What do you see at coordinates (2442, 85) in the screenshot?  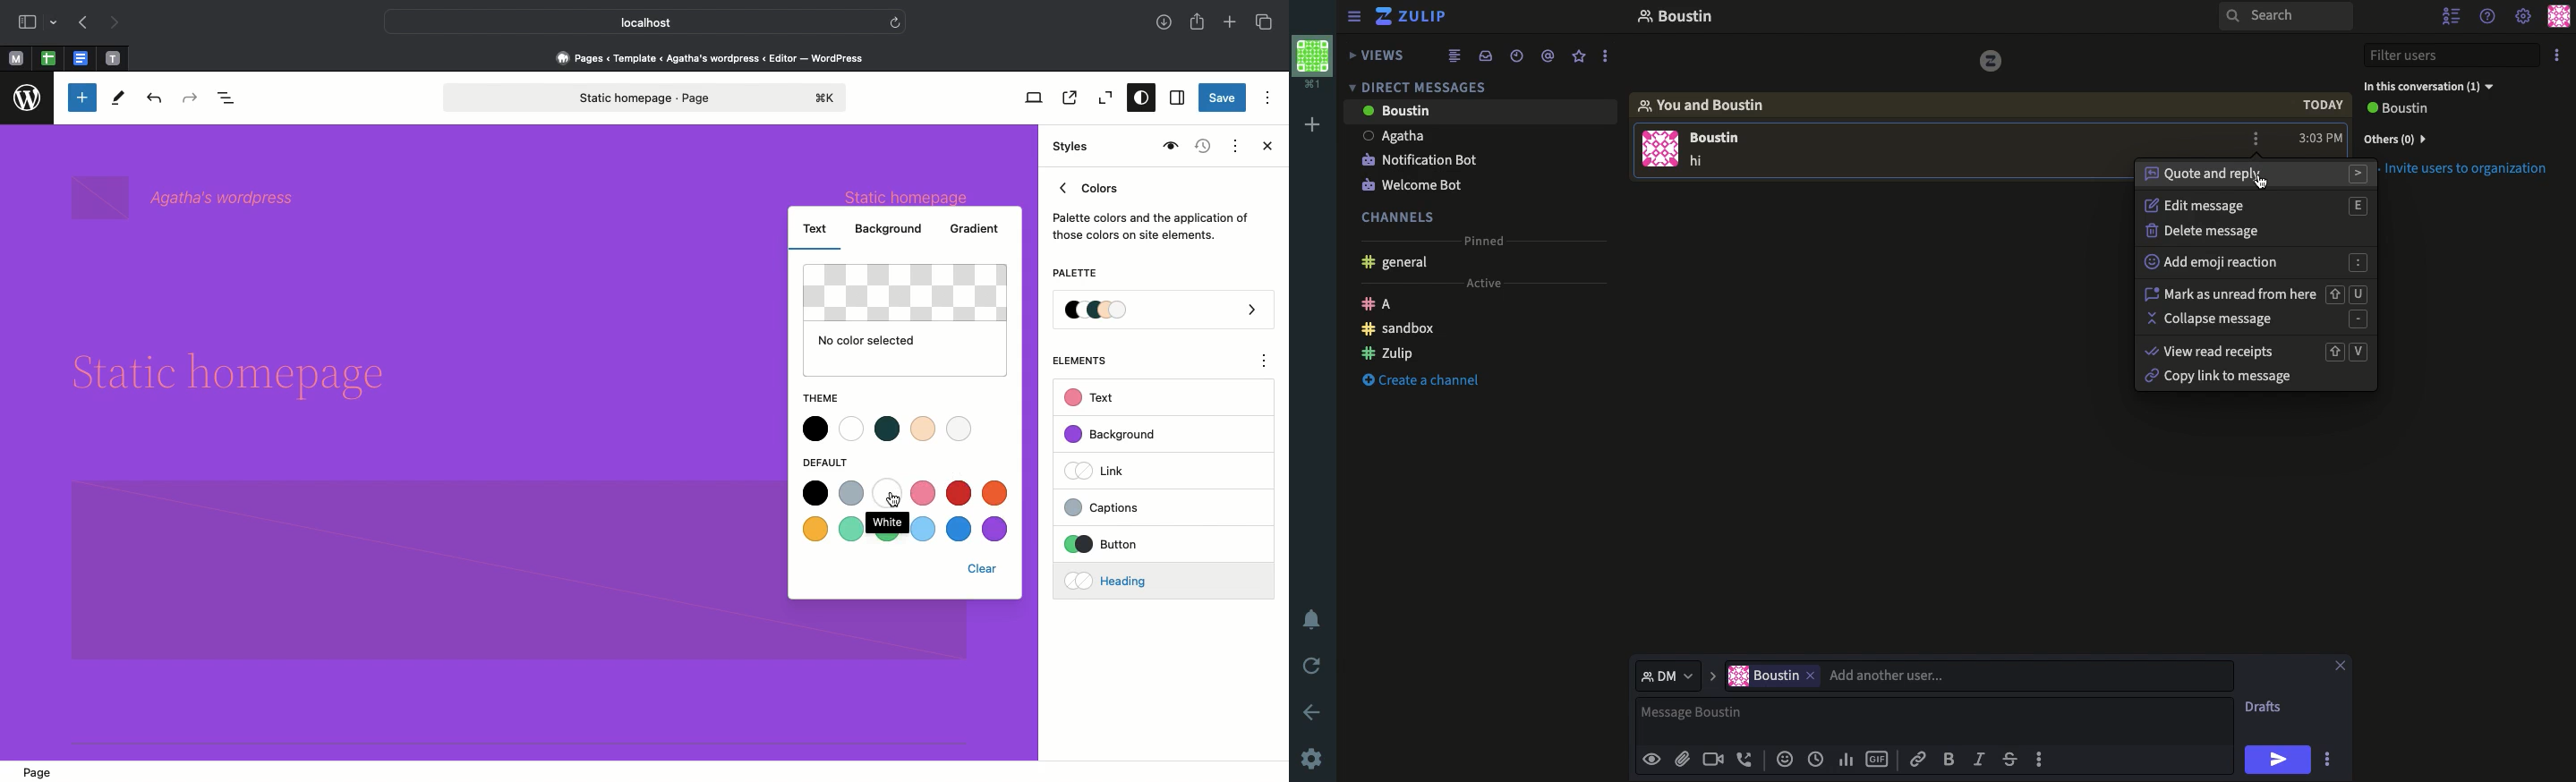 I see `In this conversation` at bounding box center [2442, 85].